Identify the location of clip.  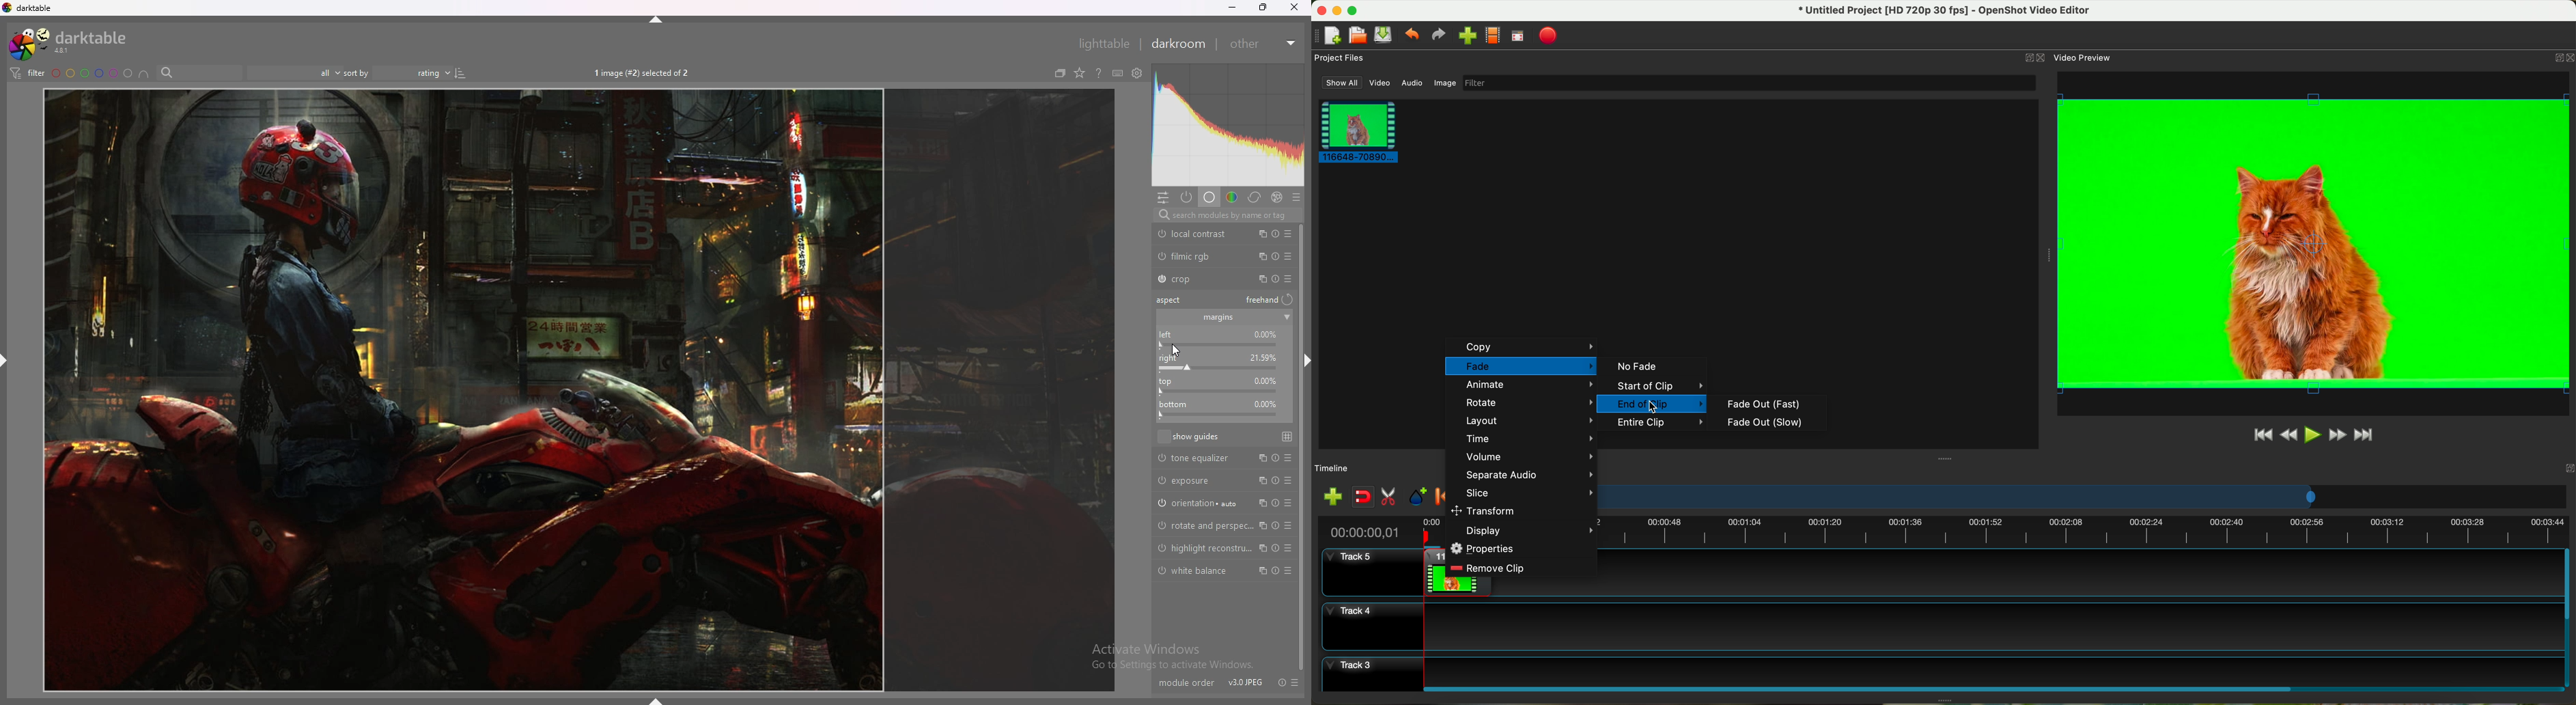
(1356, 131).